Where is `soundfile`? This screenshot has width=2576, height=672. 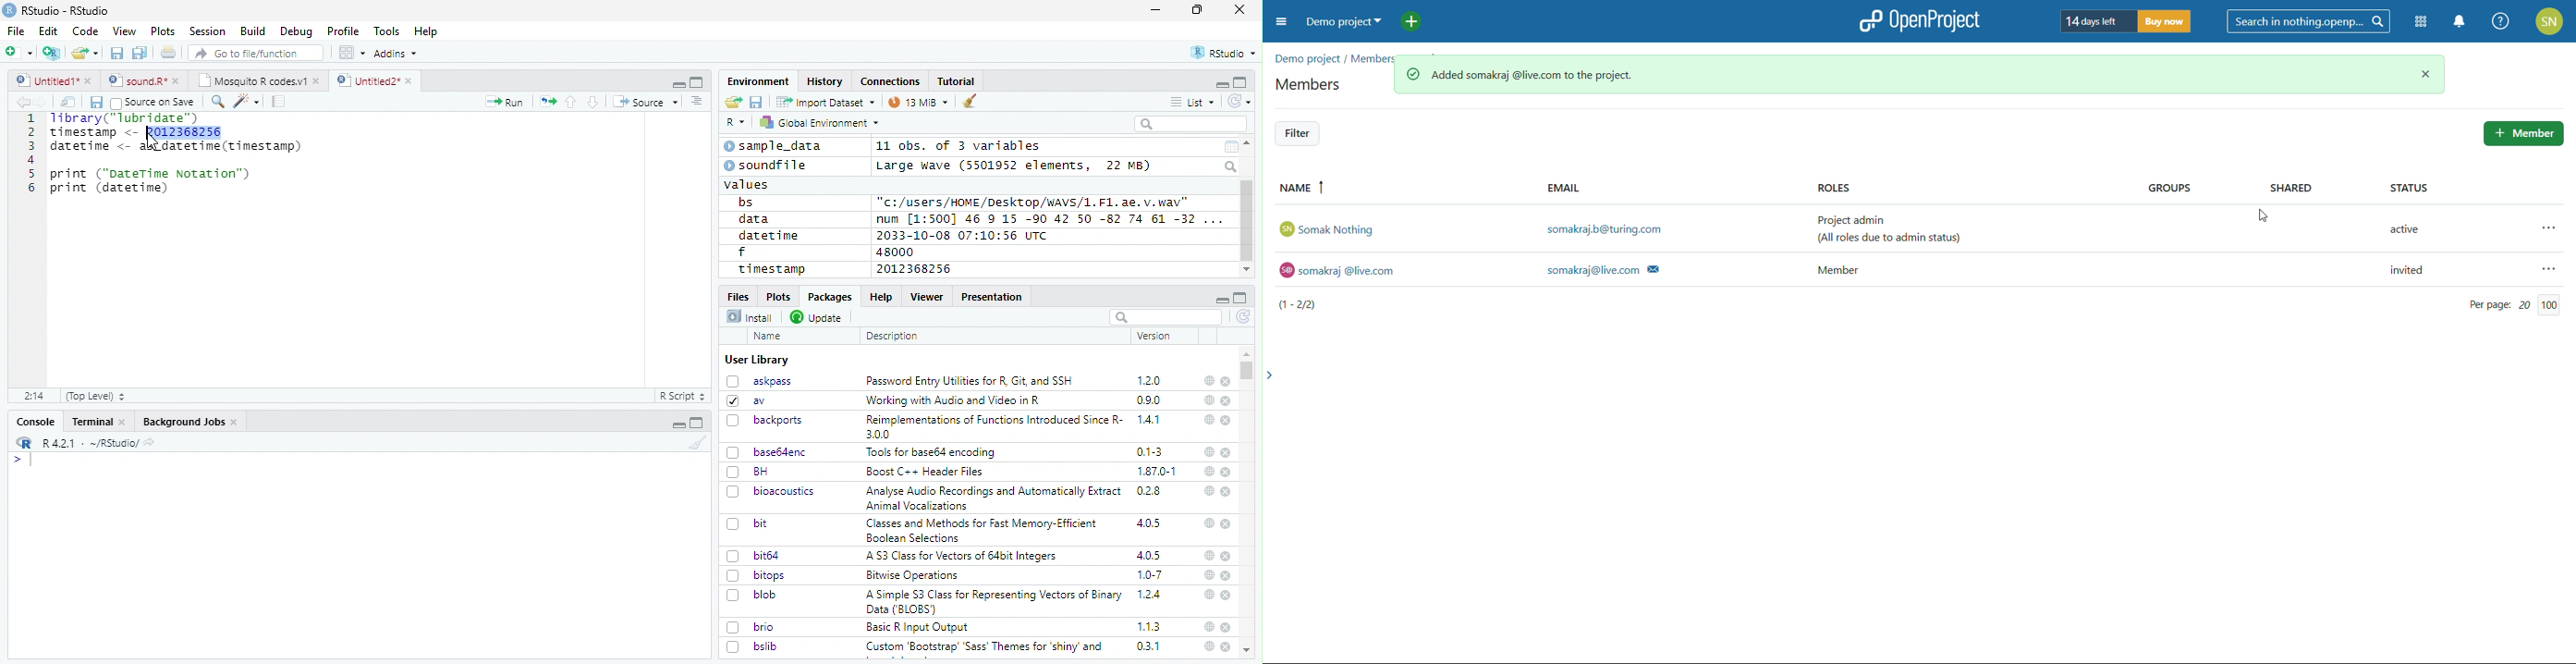
soundfile is located at coordinates (766, 166).